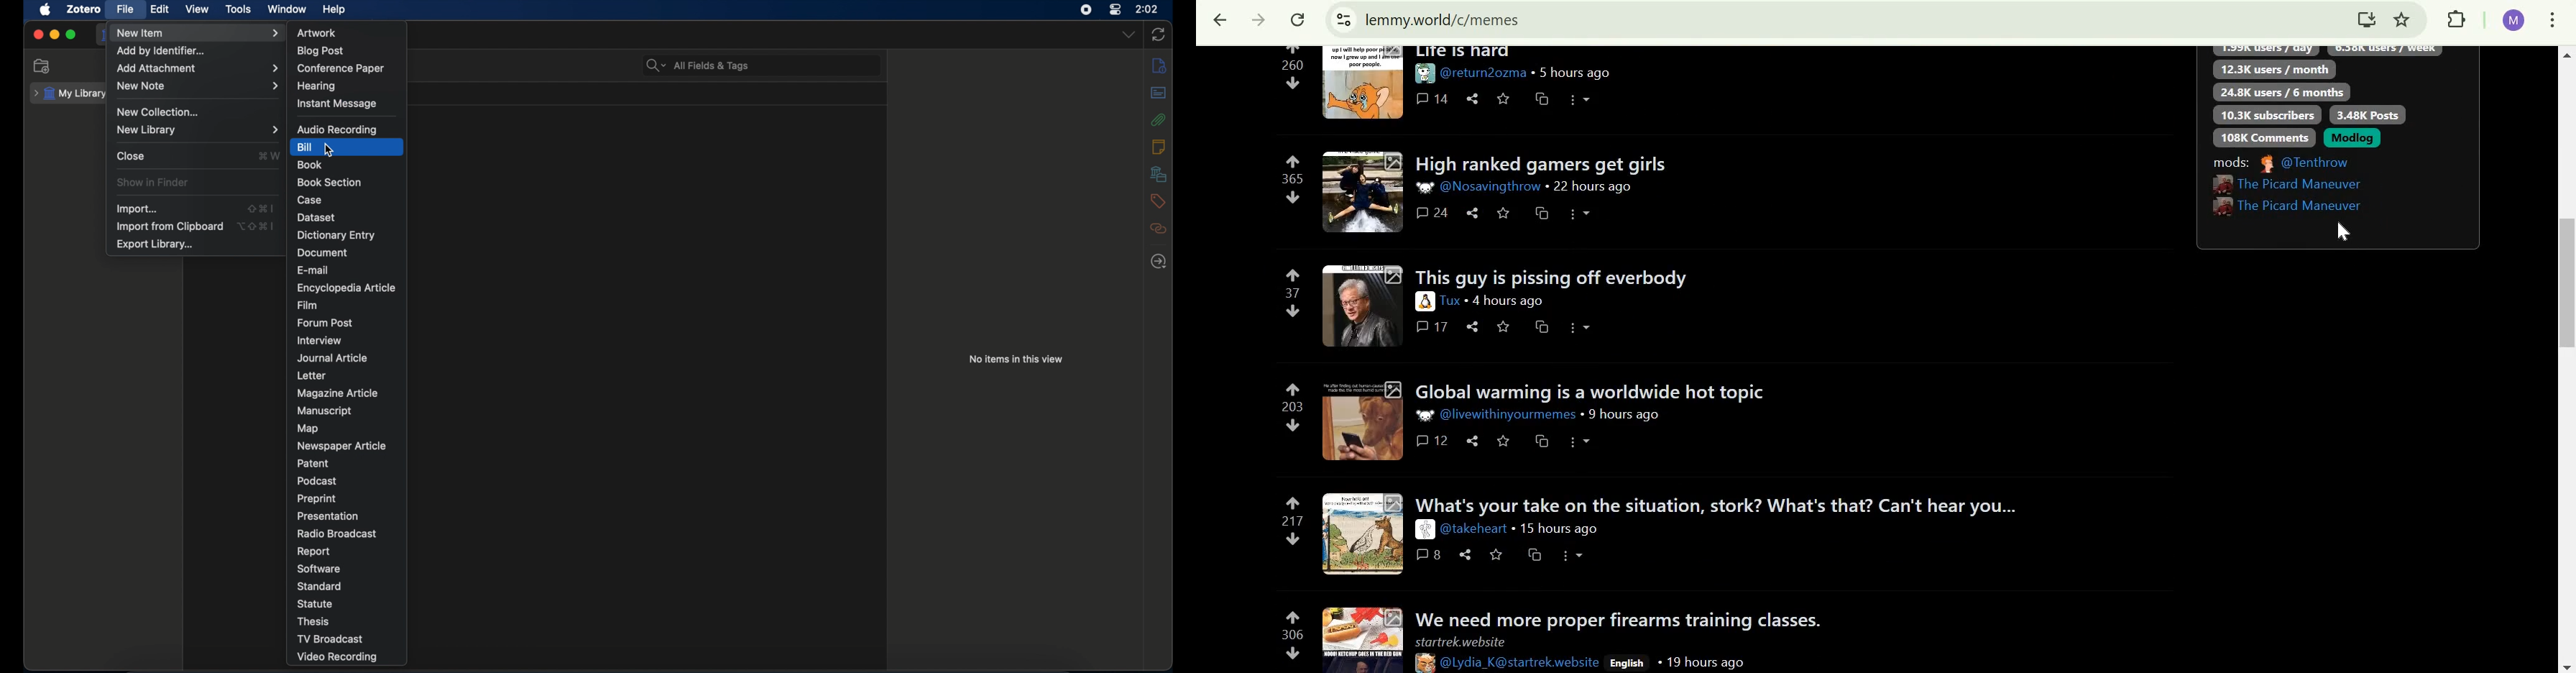 Image resolution: width=2576 pixels, height=700 pixels. I want to click on file, so click(126, 9).